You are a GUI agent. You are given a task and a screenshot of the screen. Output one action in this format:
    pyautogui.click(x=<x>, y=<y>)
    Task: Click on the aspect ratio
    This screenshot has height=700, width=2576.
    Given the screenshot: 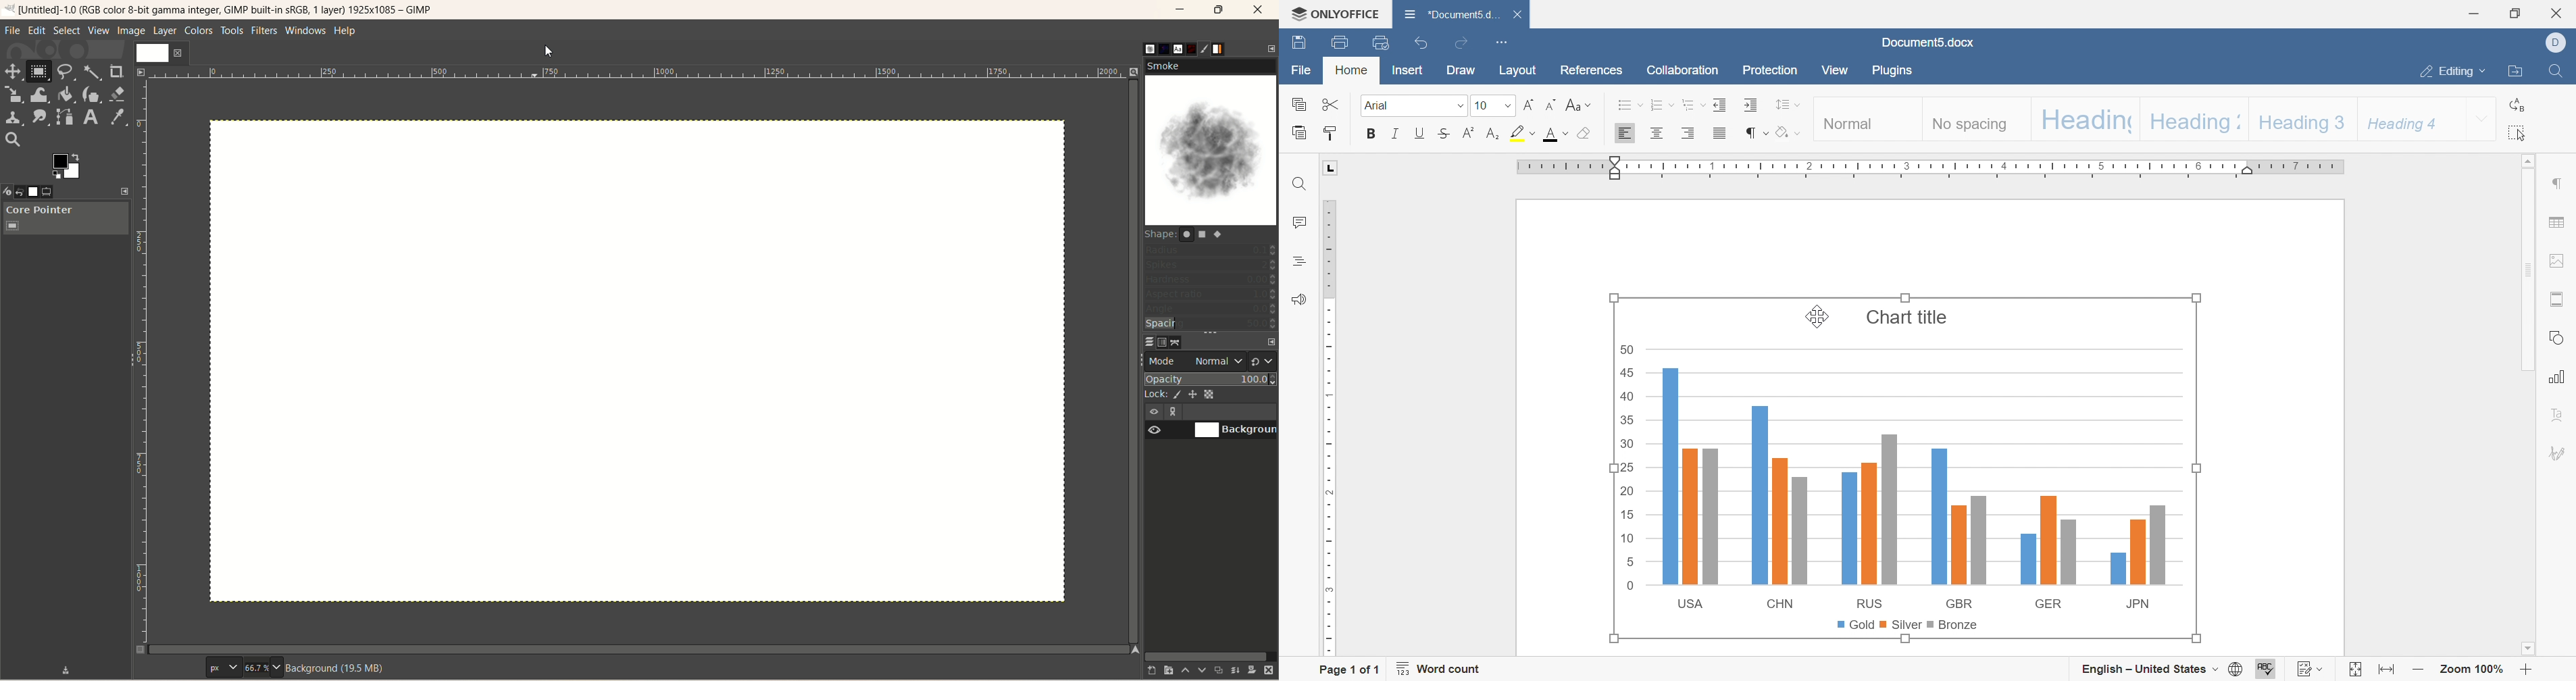 What is the action you would take?
    pyautogui.click(x=1211, y=295)
    